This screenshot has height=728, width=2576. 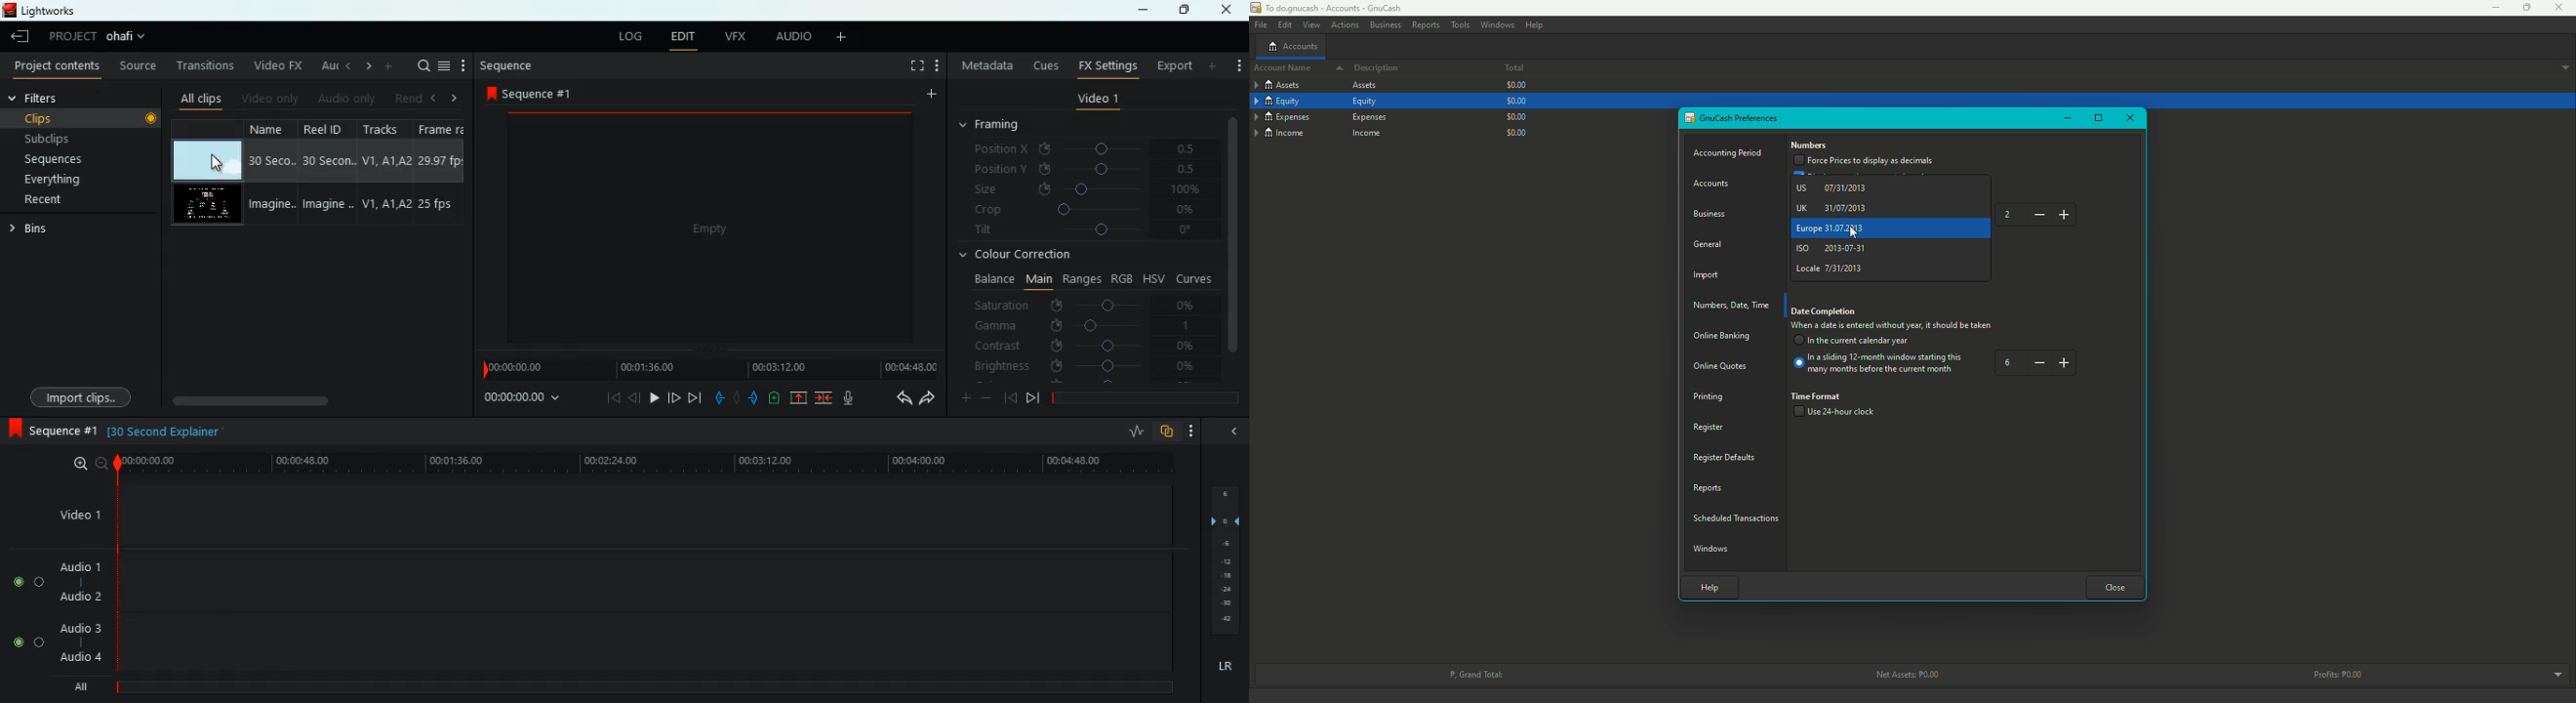 I want to click on $0, so click(x=1519, y=131).